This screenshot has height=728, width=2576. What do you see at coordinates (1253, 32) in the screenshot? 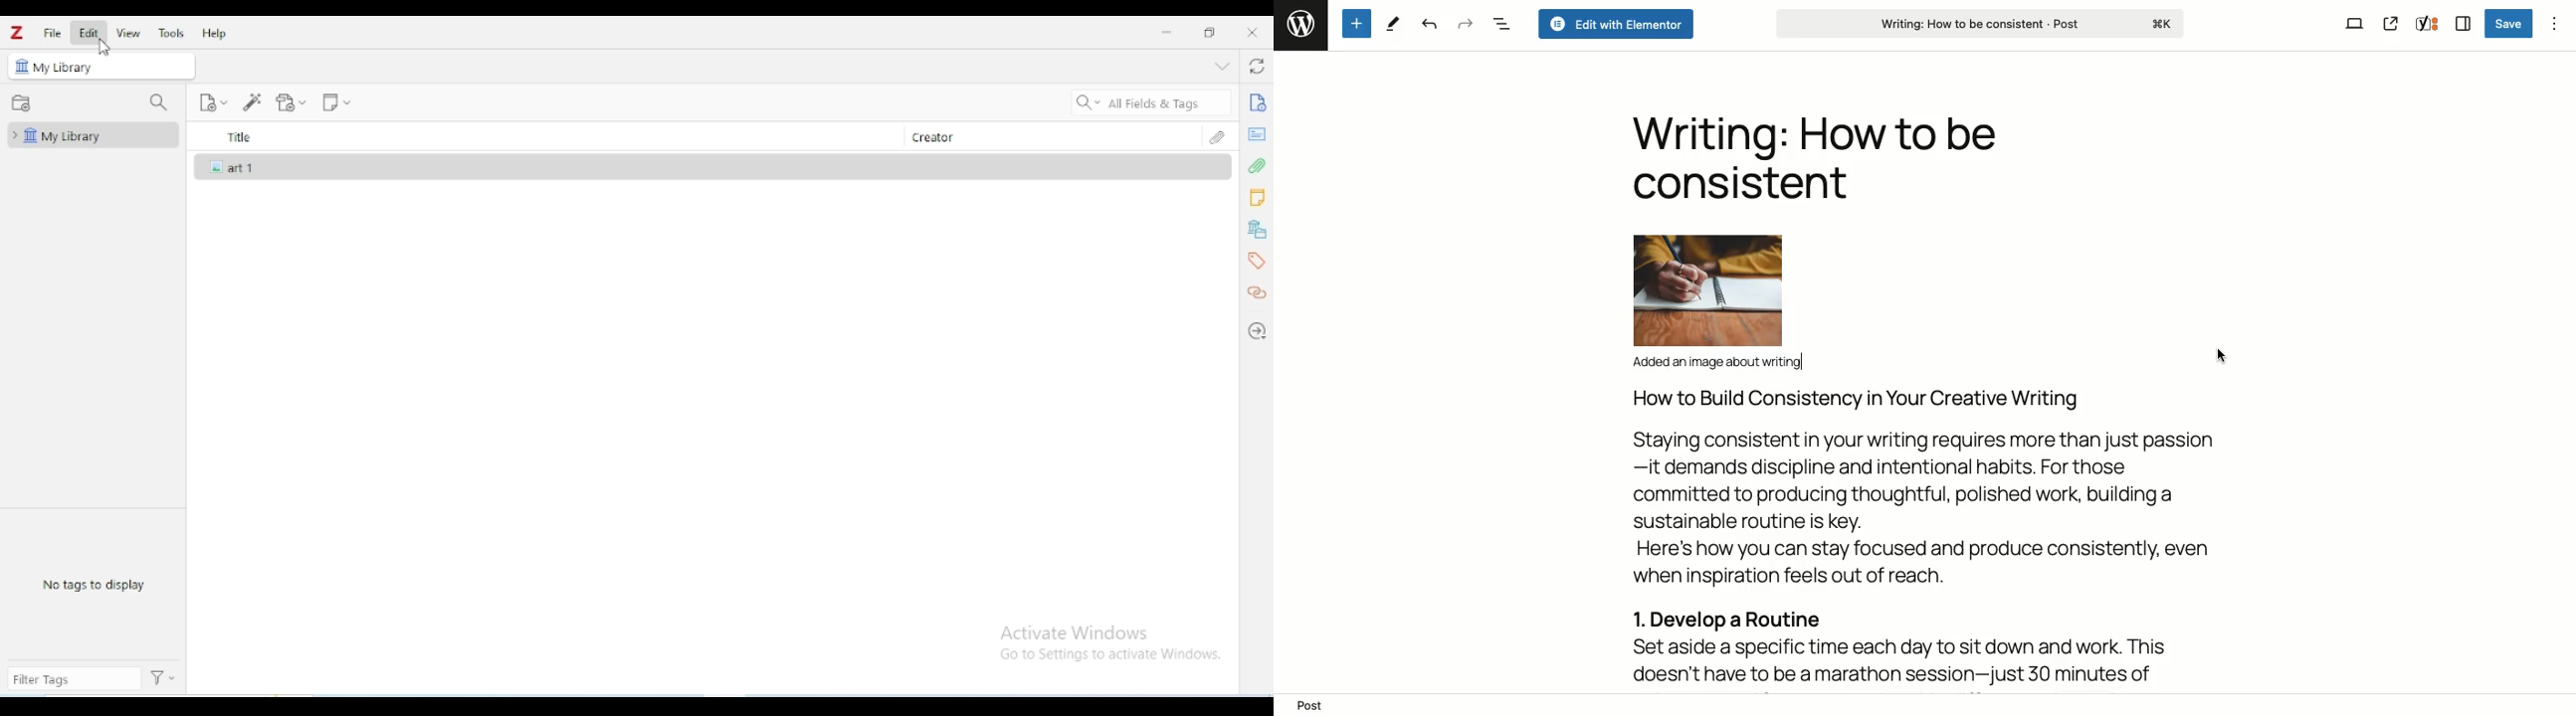
I see `close` at bounding box center [1253, 32].